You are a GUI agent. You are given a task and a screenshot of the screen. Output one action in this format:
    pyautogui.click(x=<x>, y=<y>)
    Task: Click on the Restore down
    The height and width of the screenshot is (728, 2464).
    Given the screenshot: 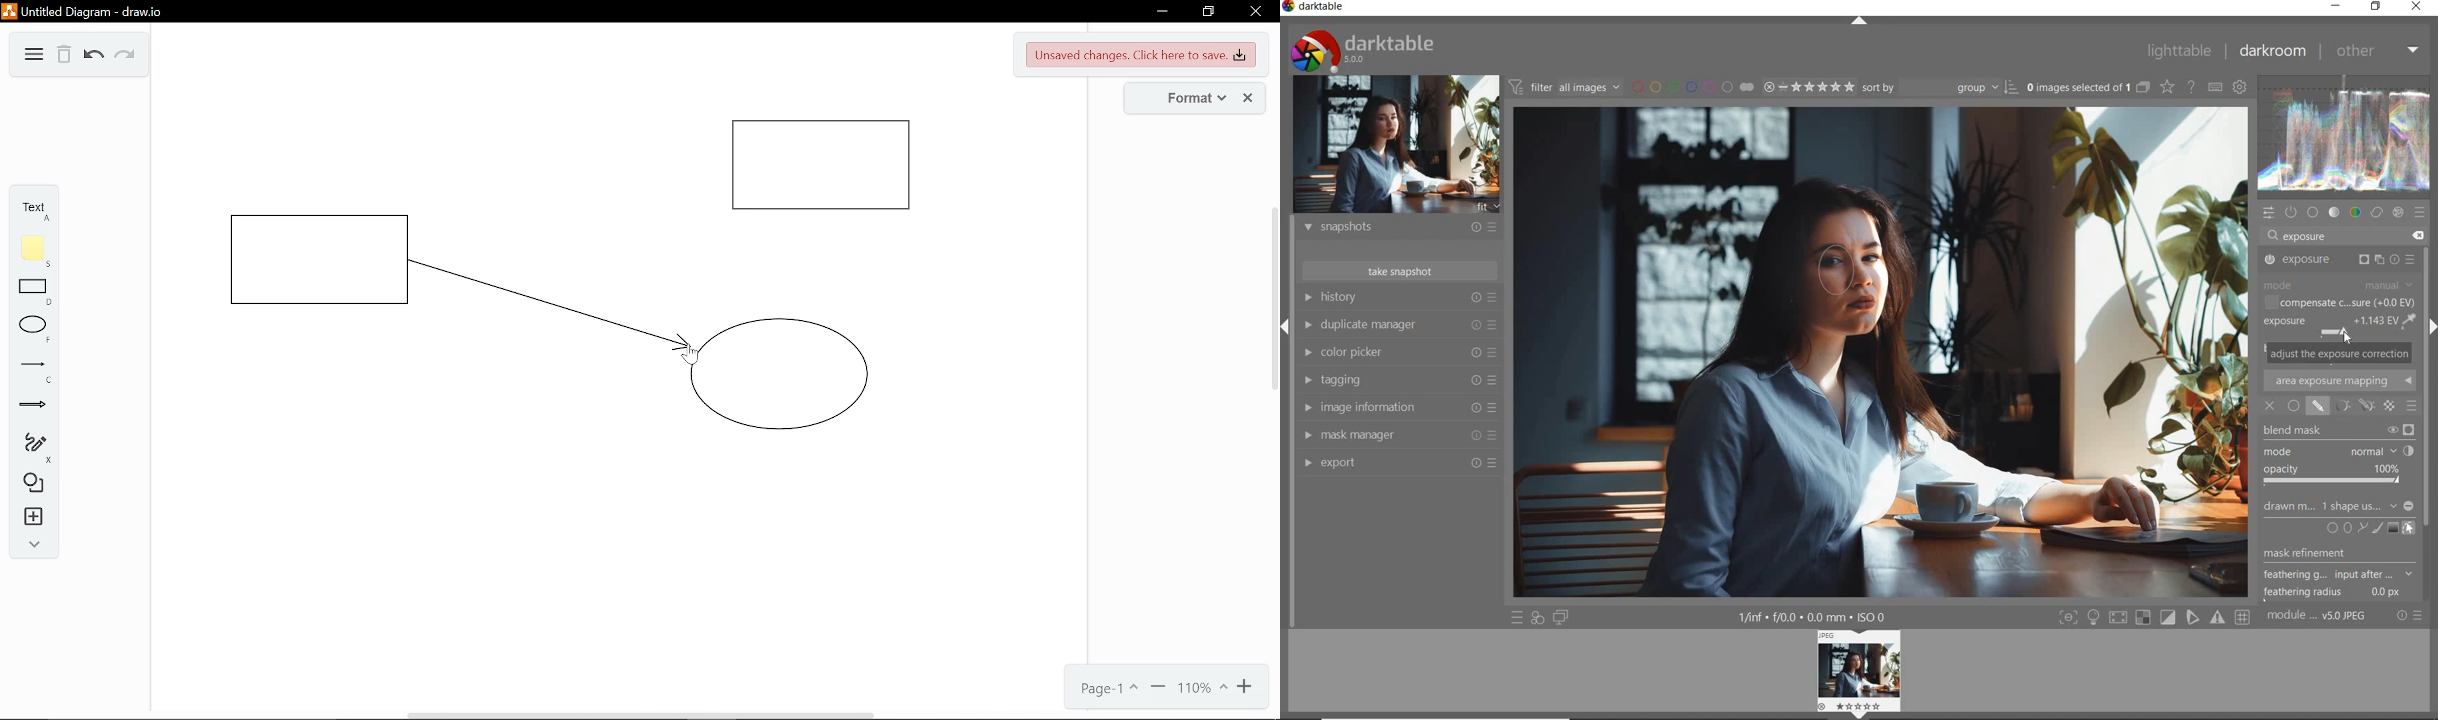 What is the action you would take?
    pyautogui.click(x=1206, y=12)
    